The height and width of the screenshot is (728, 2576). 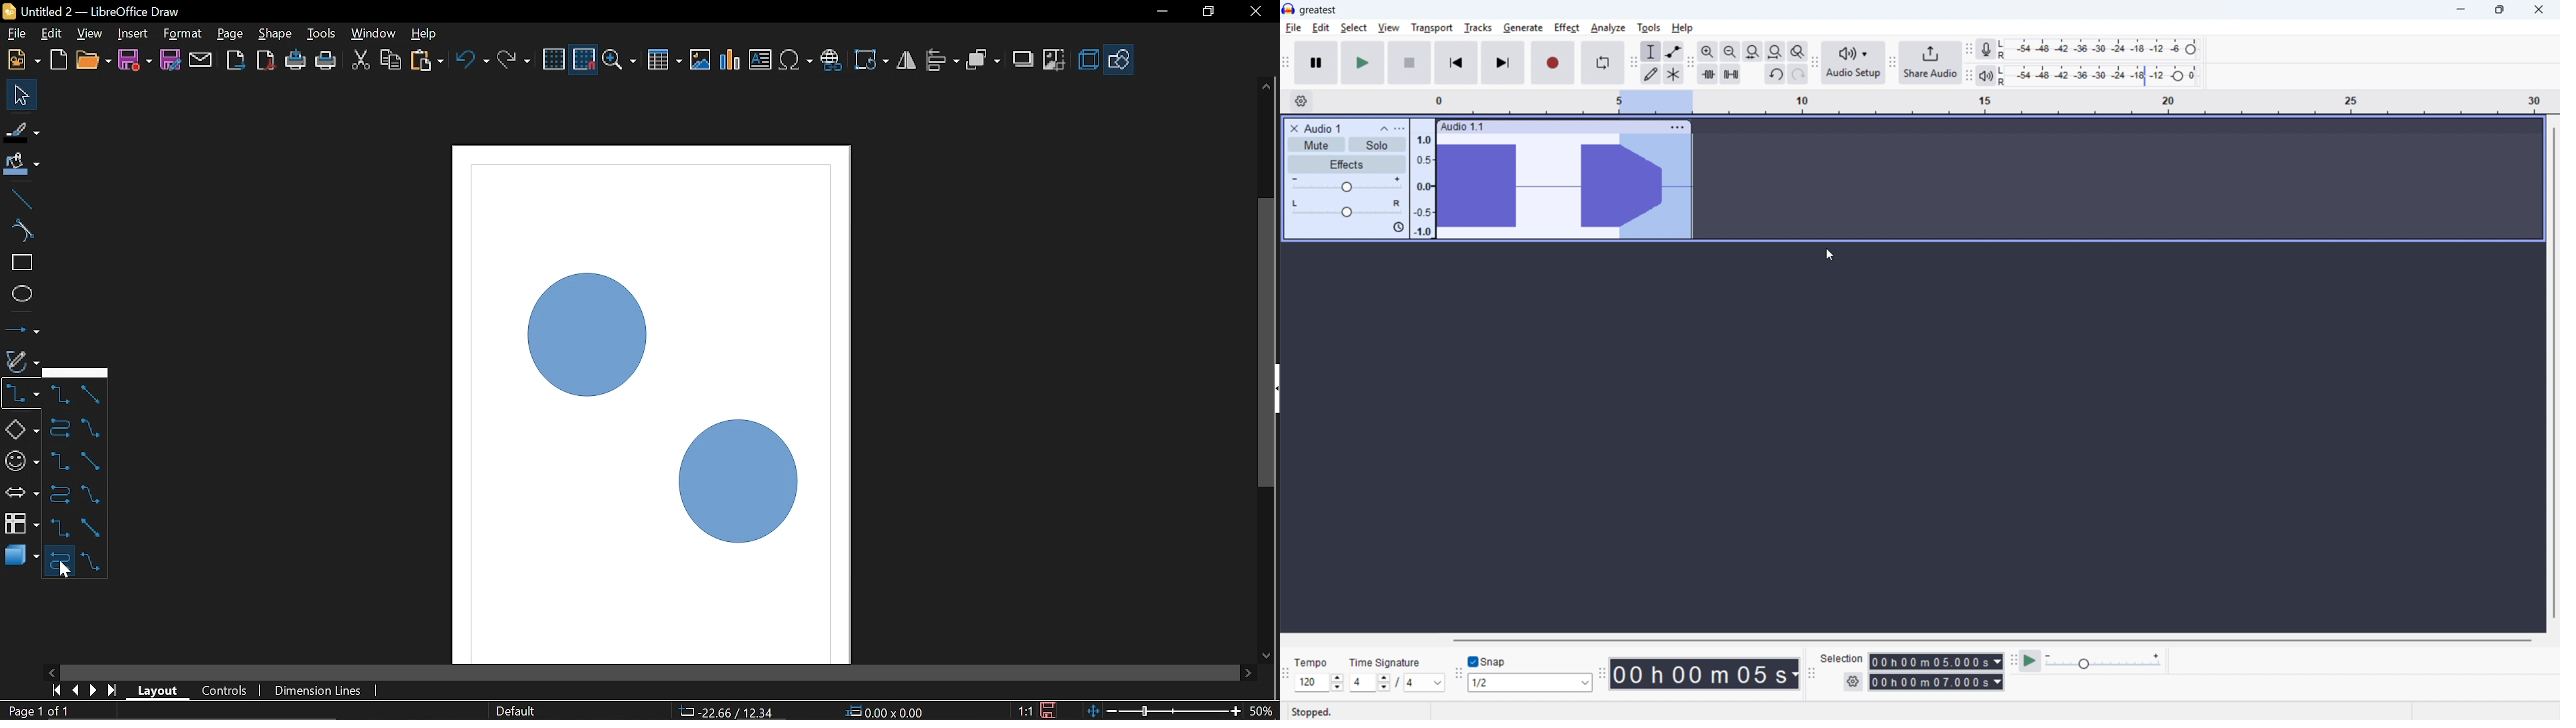 What do you see at coordinates (92, 11) in the screenshot?
I see `Current window` at bounding box center [92, 11].